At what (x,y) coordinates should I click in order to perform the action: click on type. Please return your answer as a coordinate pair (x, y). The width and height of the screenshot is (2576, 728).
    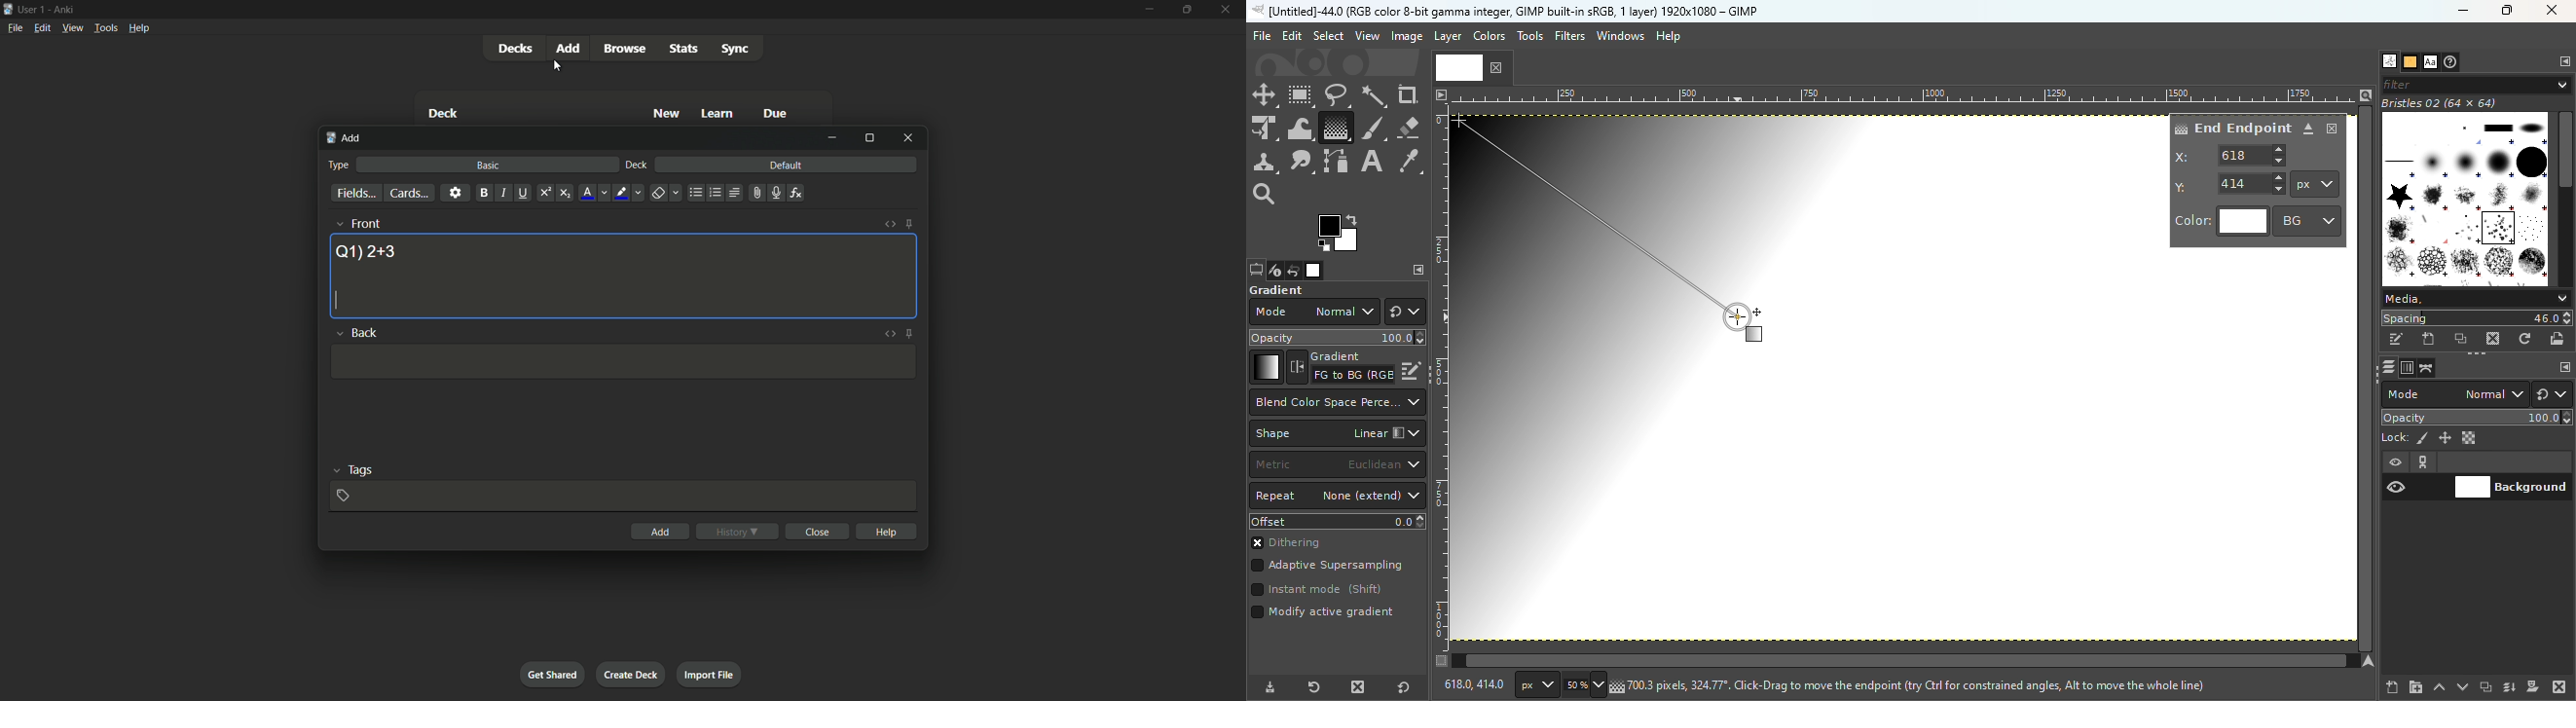
    Looking at the image, I should click on (337, 165).